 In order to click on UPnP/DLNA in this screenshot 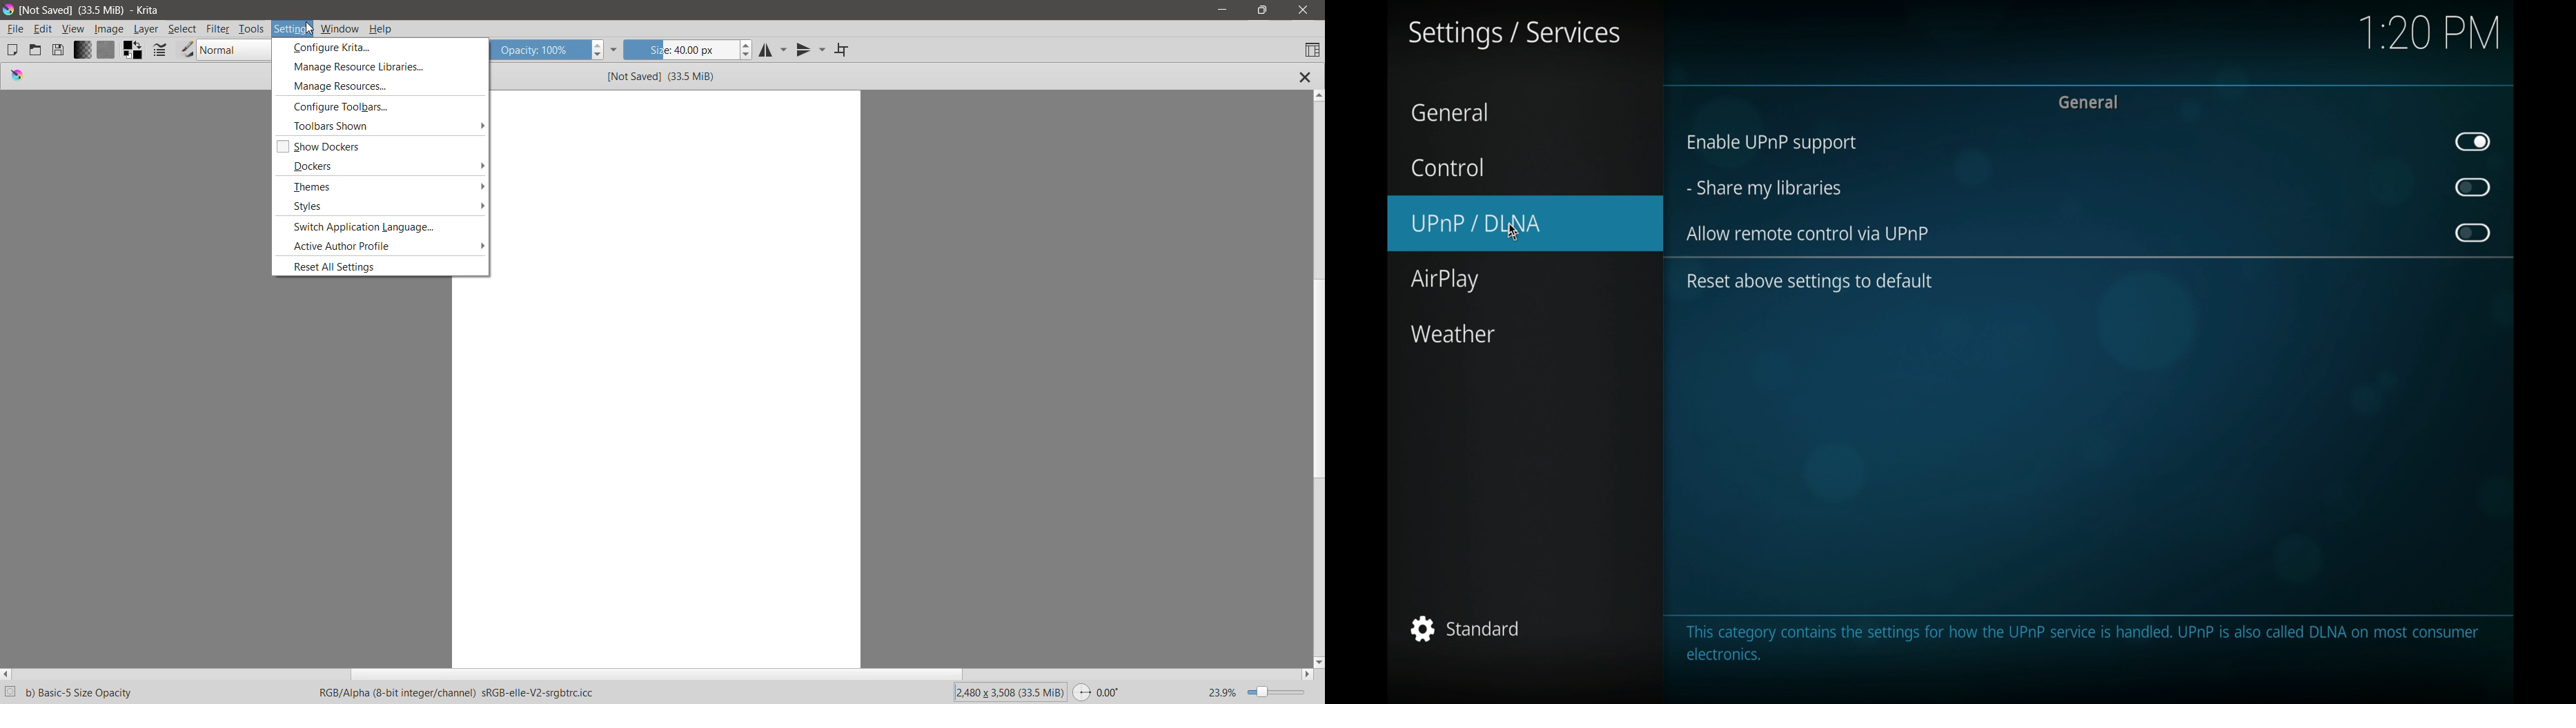, I will do `click(1525, 222)`.